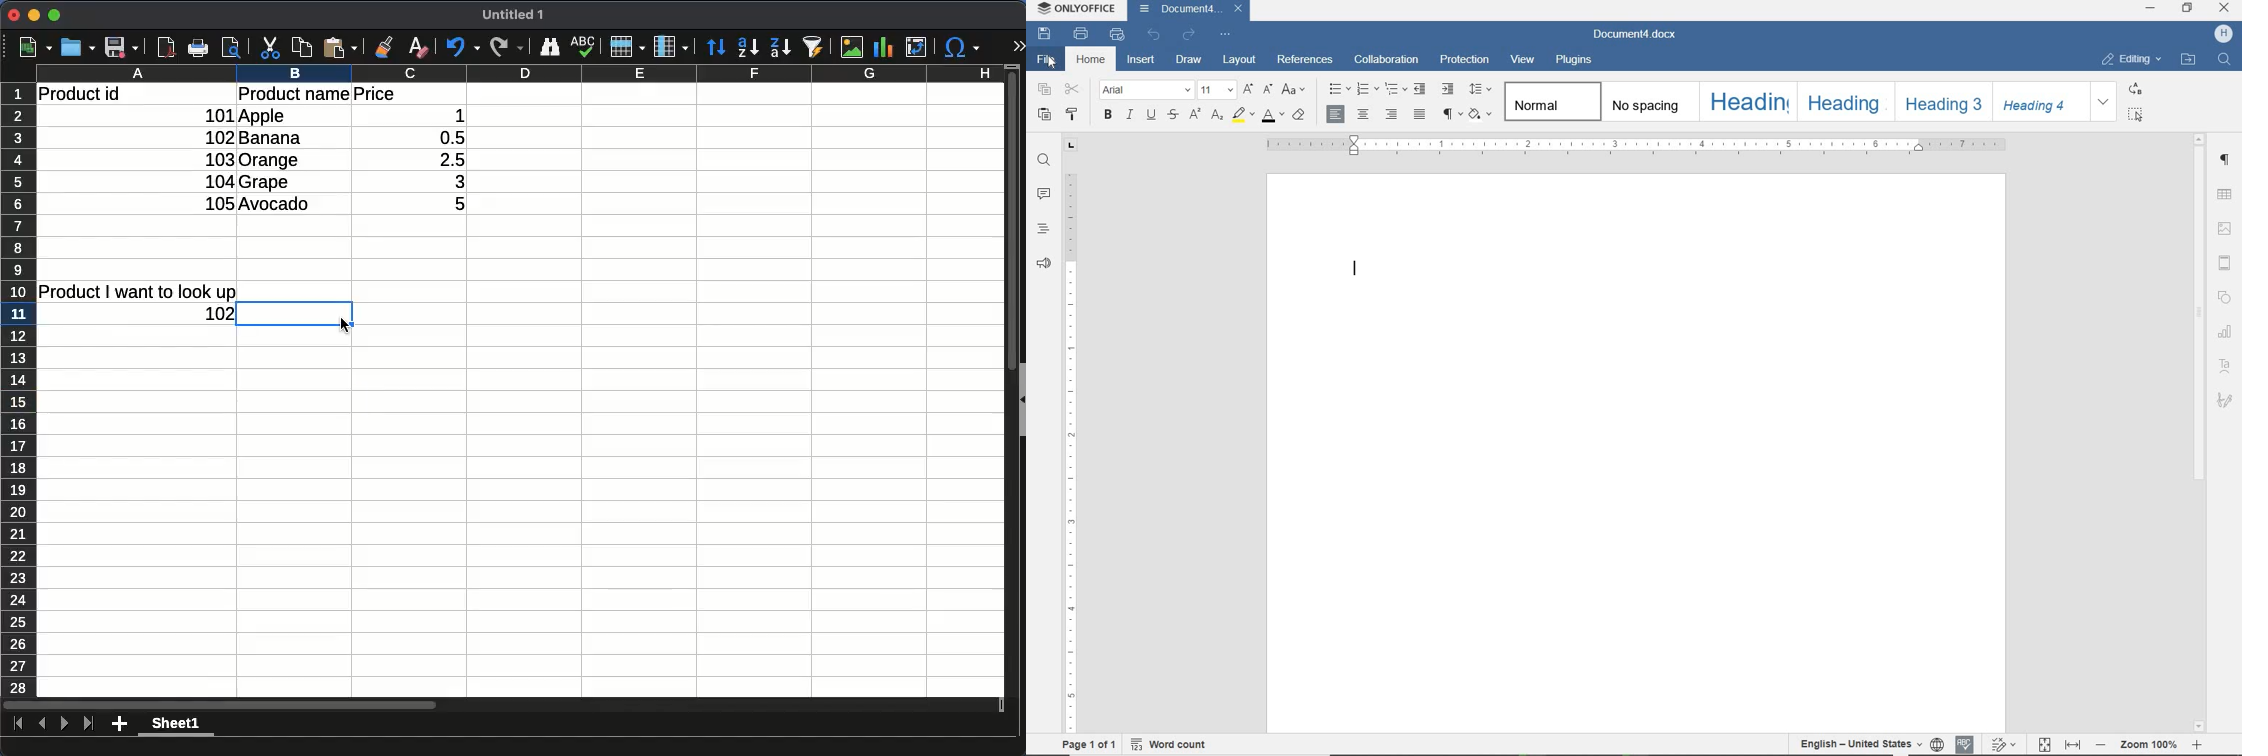 The image size is (2268, 756). Describe the element at coordinates (271, 137) in the screenshot. I see `banana` at that location.